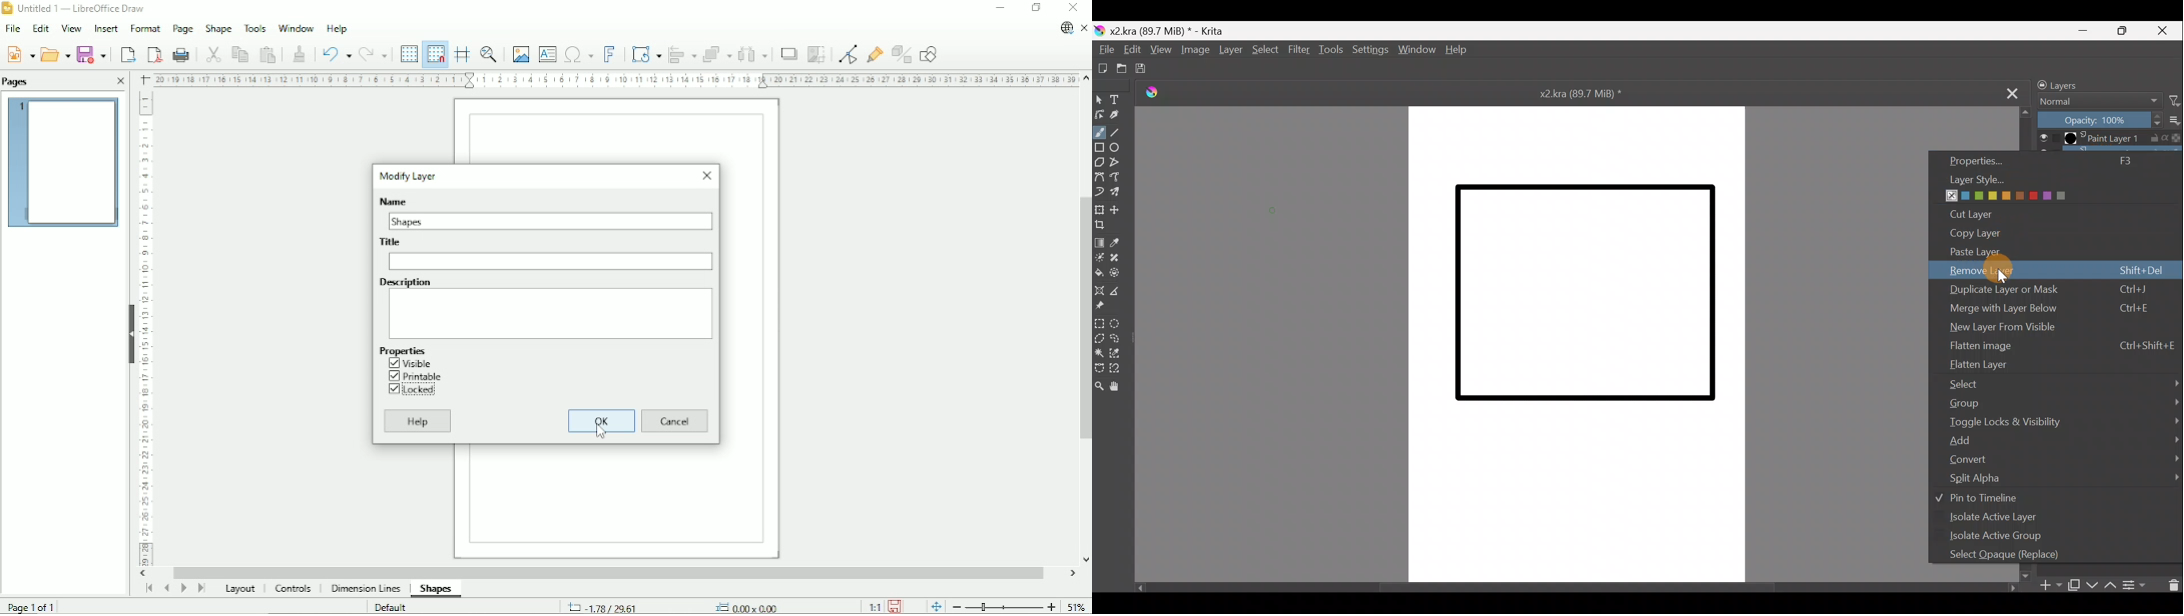 This screenshot has height=616, width=2184. I want to click on Copy, so click(238, 54).